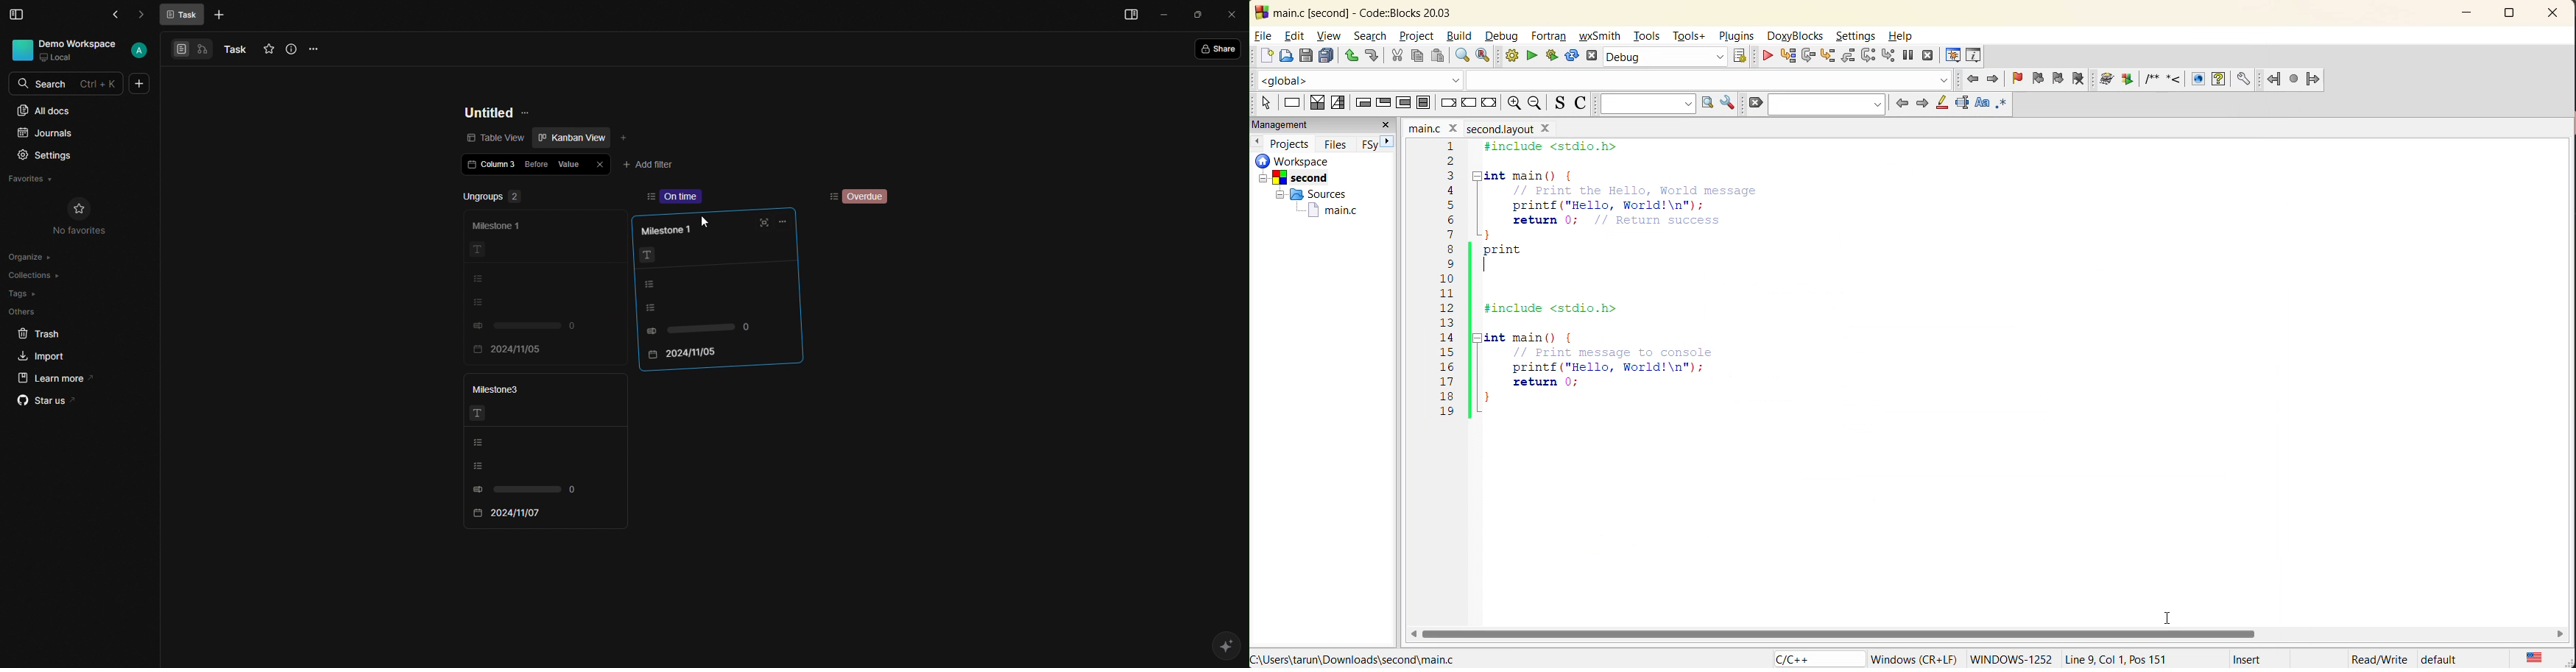 This screenshot has height=672, width=2576. I want to click on debug, so click(1767, 57).